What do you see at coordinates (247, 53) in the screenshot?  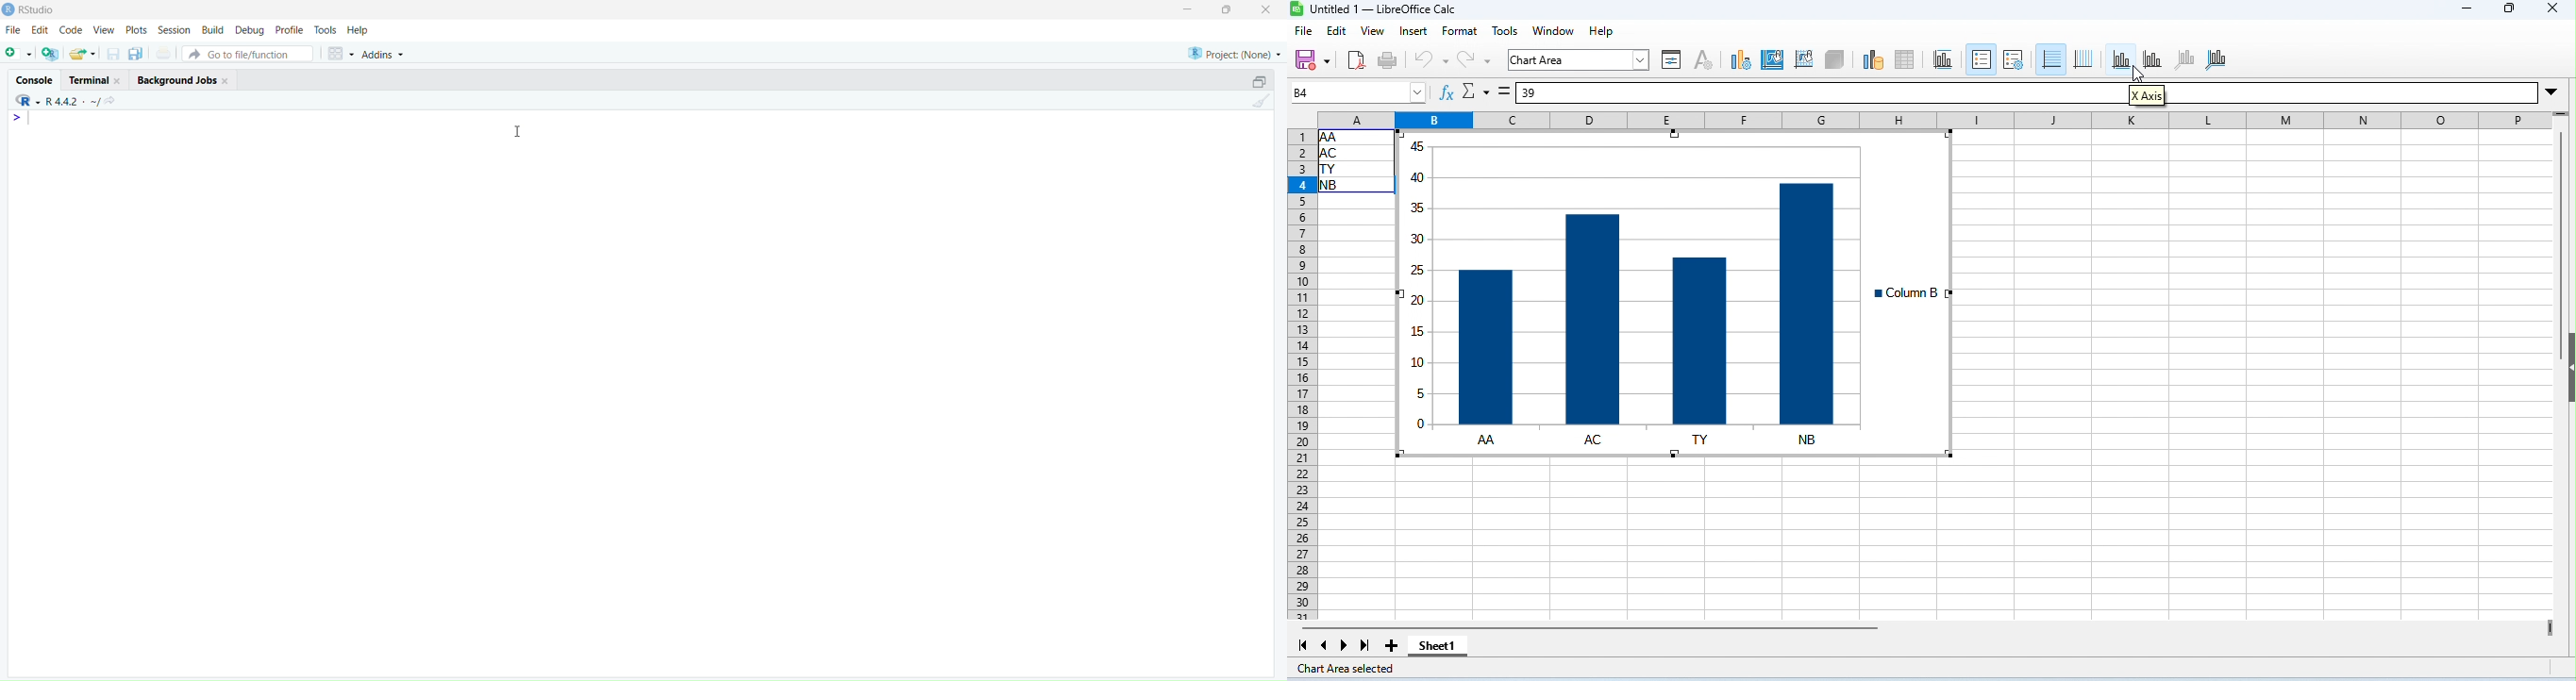 I see `Go to file/function` at bounding box center [247, 53].